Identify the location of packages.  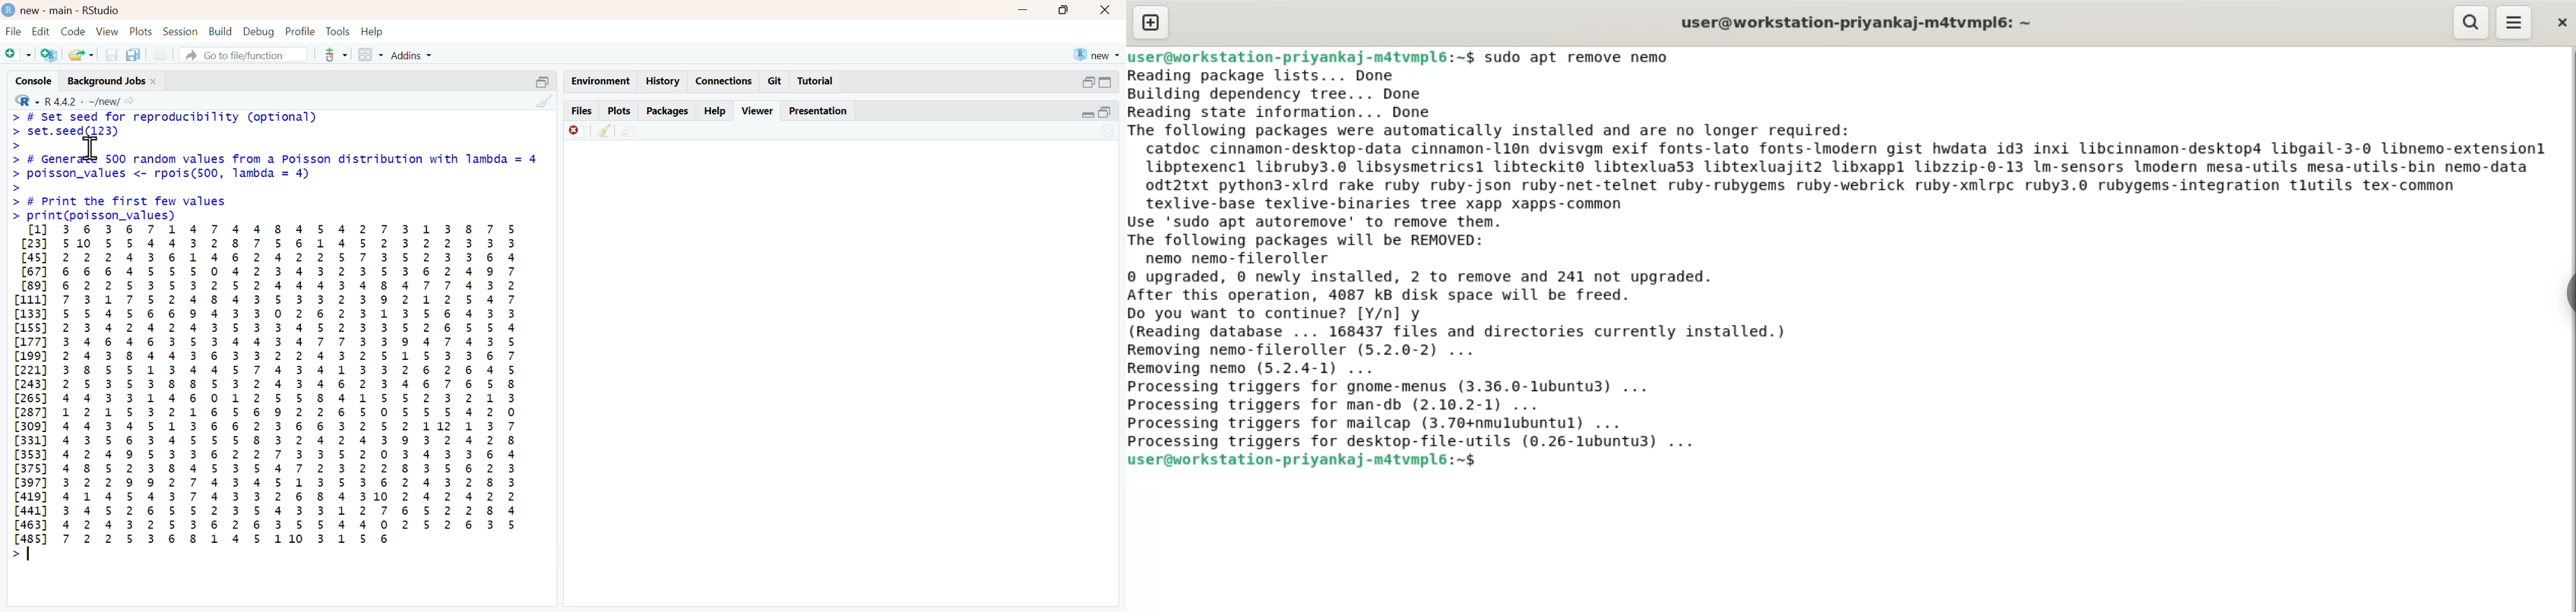
(668, 111).